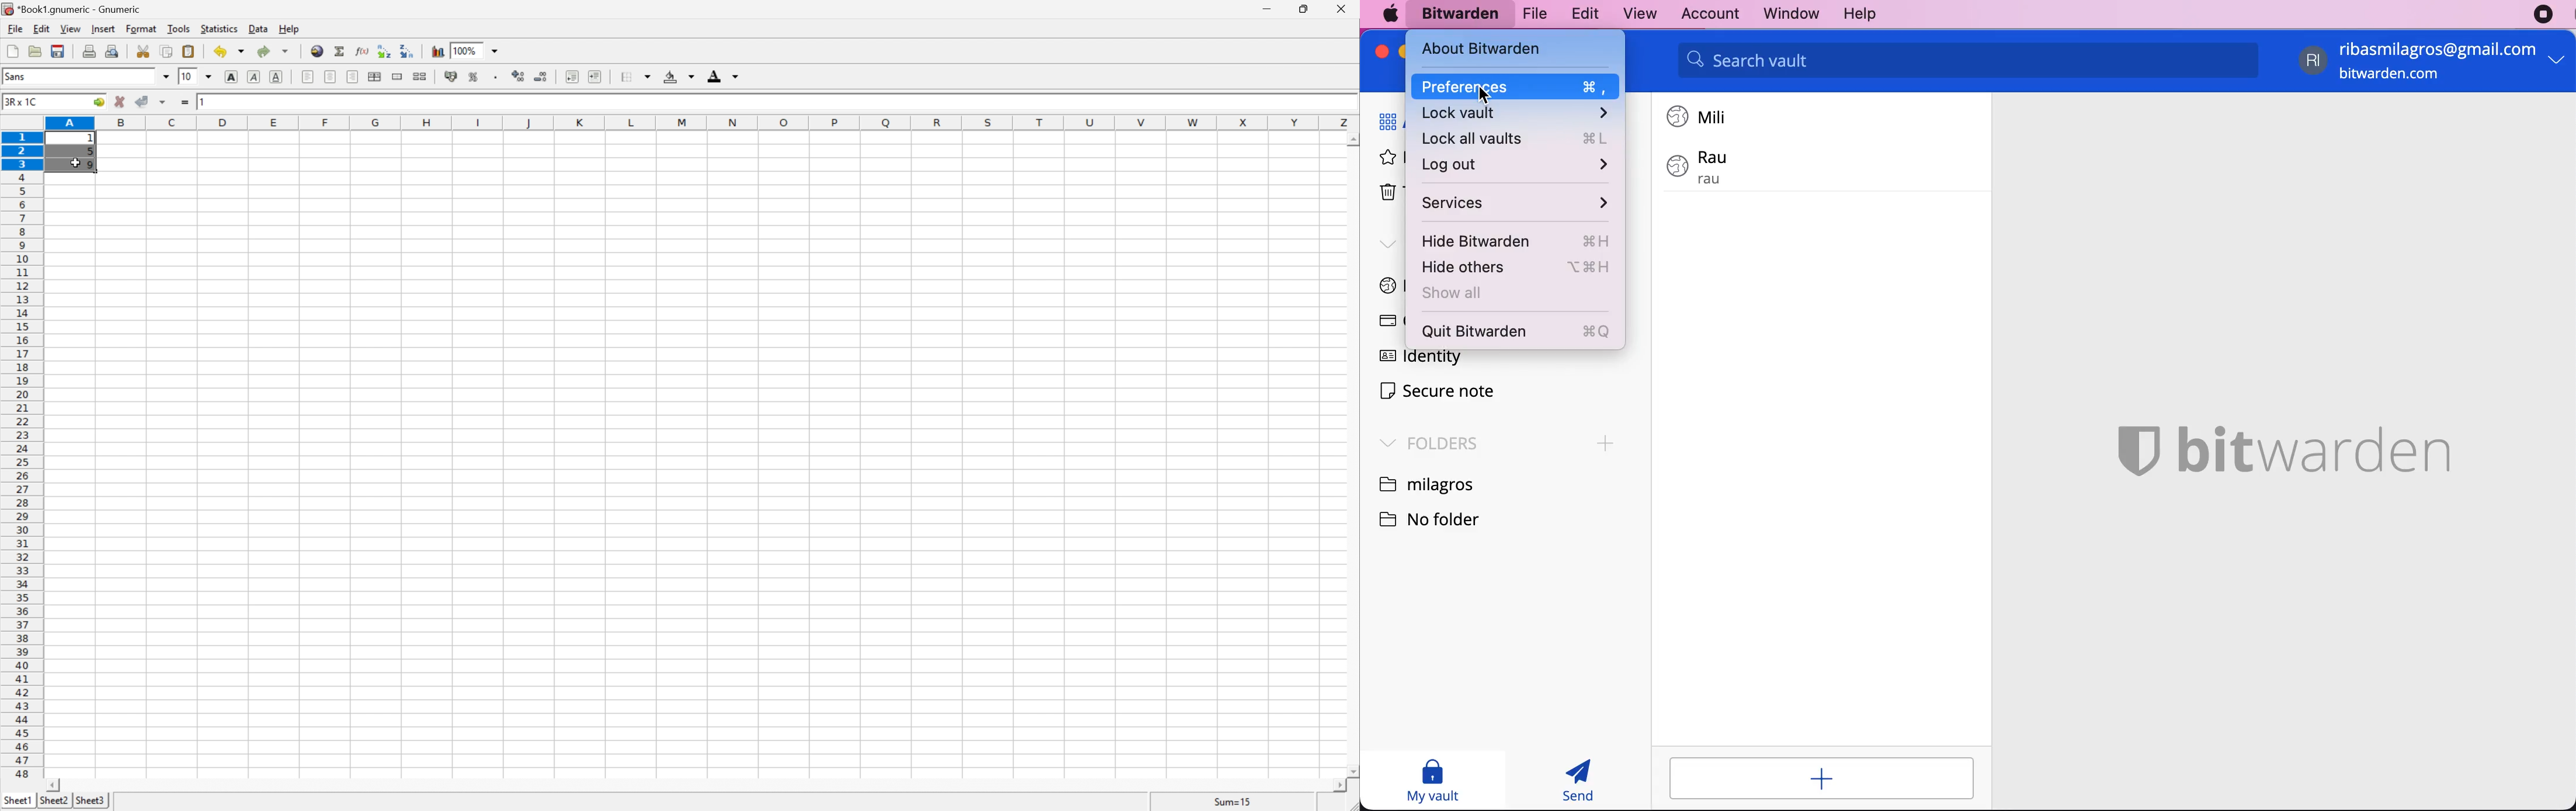 Image resolution: width=2576 pixels, height=812 pixels. What do you see at coordinates (1432, 780) in the screenshot?
I see `my vault` at bounding box center [1432, 780].